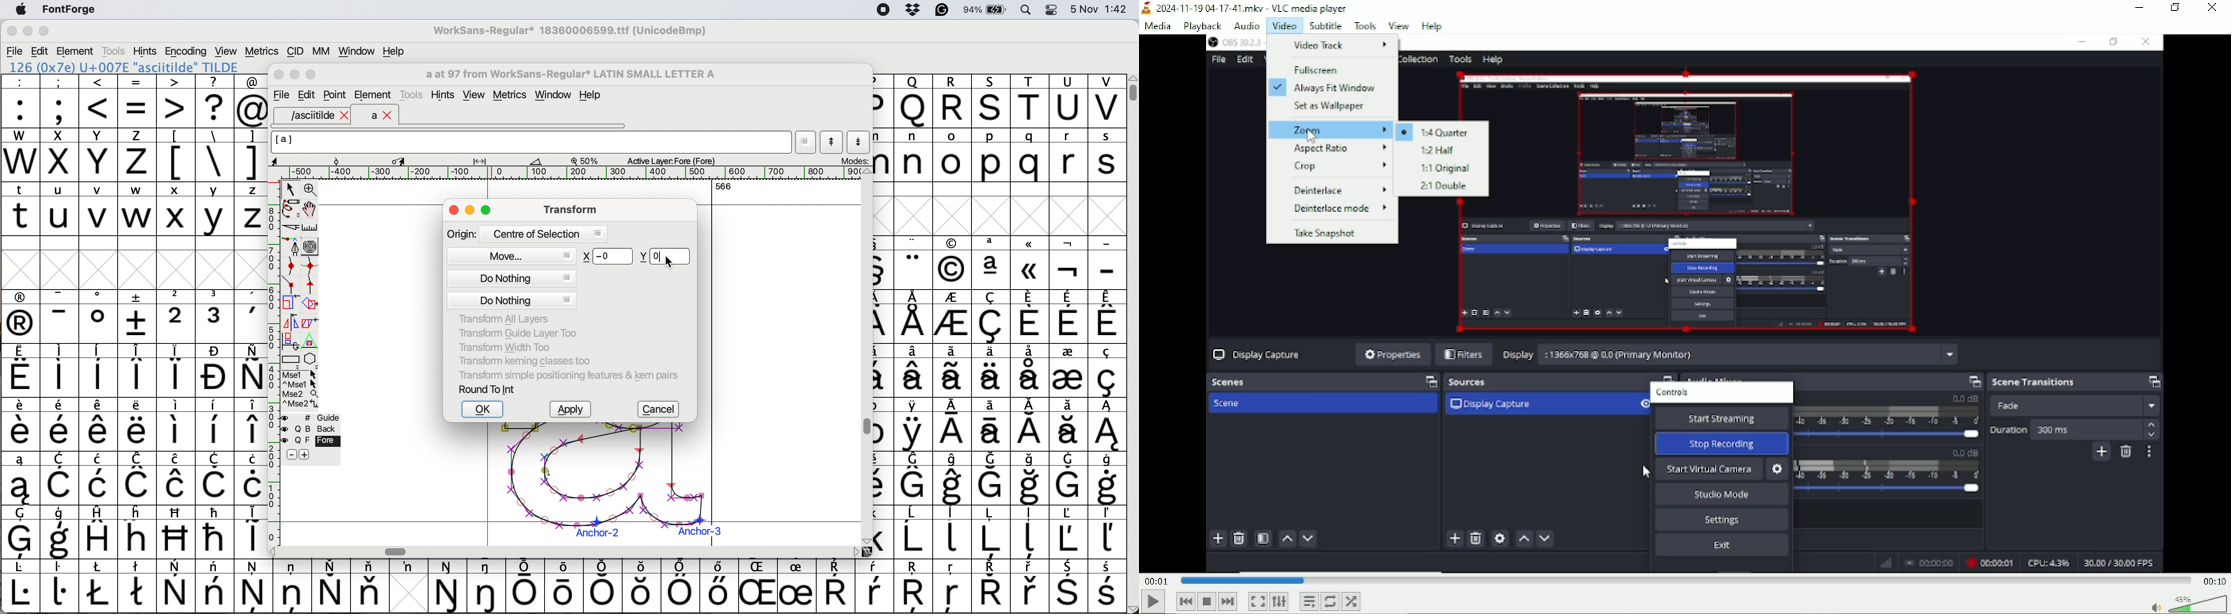 The width and height of the screenshot is (2240, 616). What do you see at coordinates (992, 479) in the screenshot?
I see `symbol` at bounding box center [992, 479].